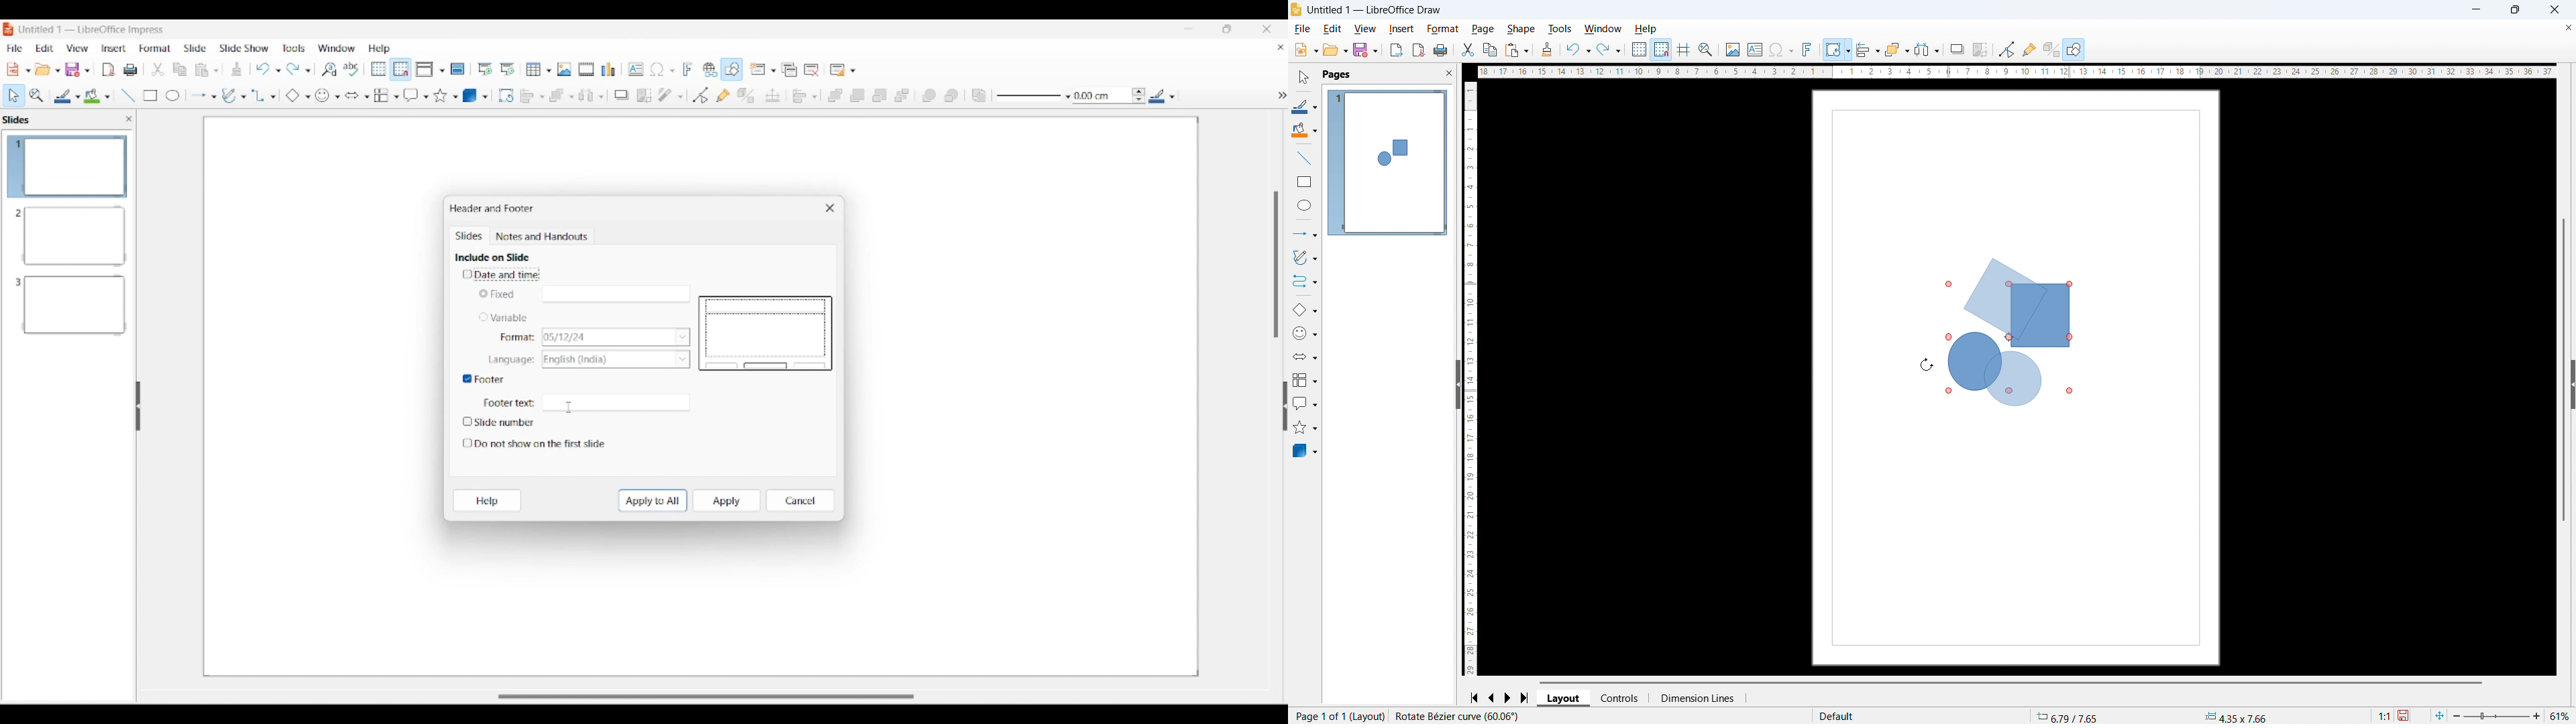 The image size is (2576, 728). I want to click on save , so click(1366, 50).